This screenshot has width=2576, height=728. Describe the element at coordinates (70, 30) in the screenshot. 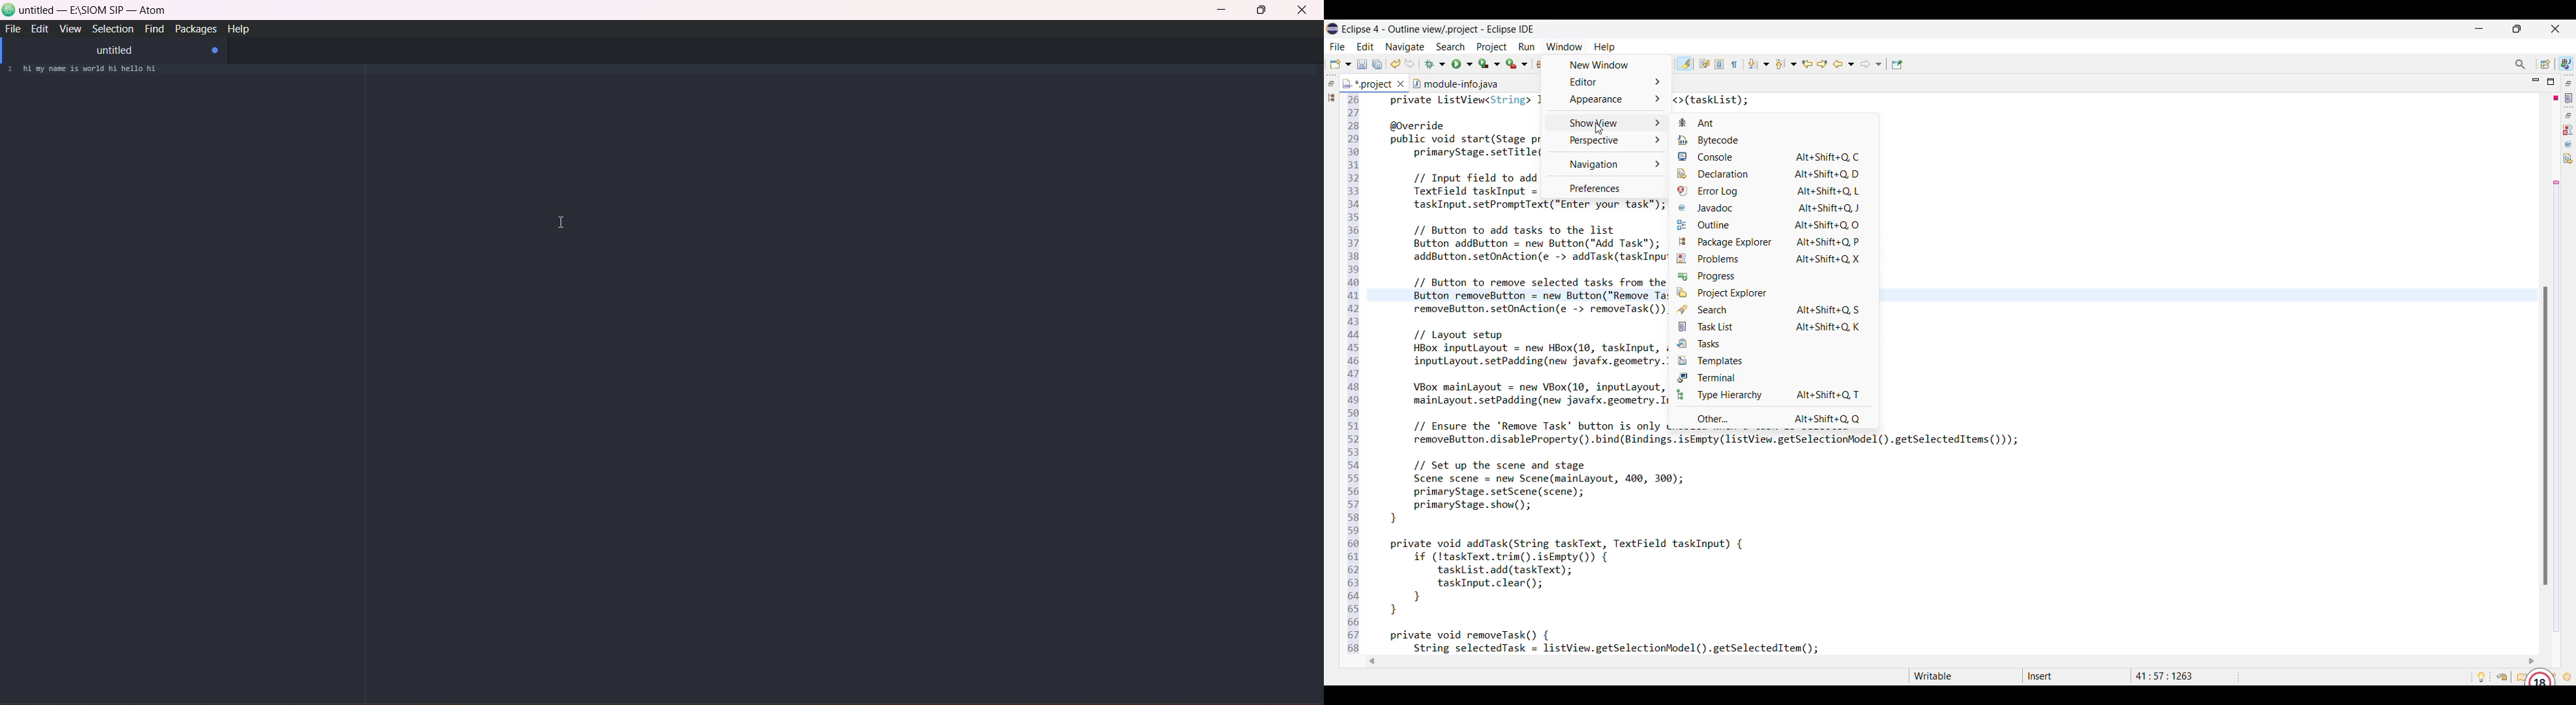

I see `view` at that location.